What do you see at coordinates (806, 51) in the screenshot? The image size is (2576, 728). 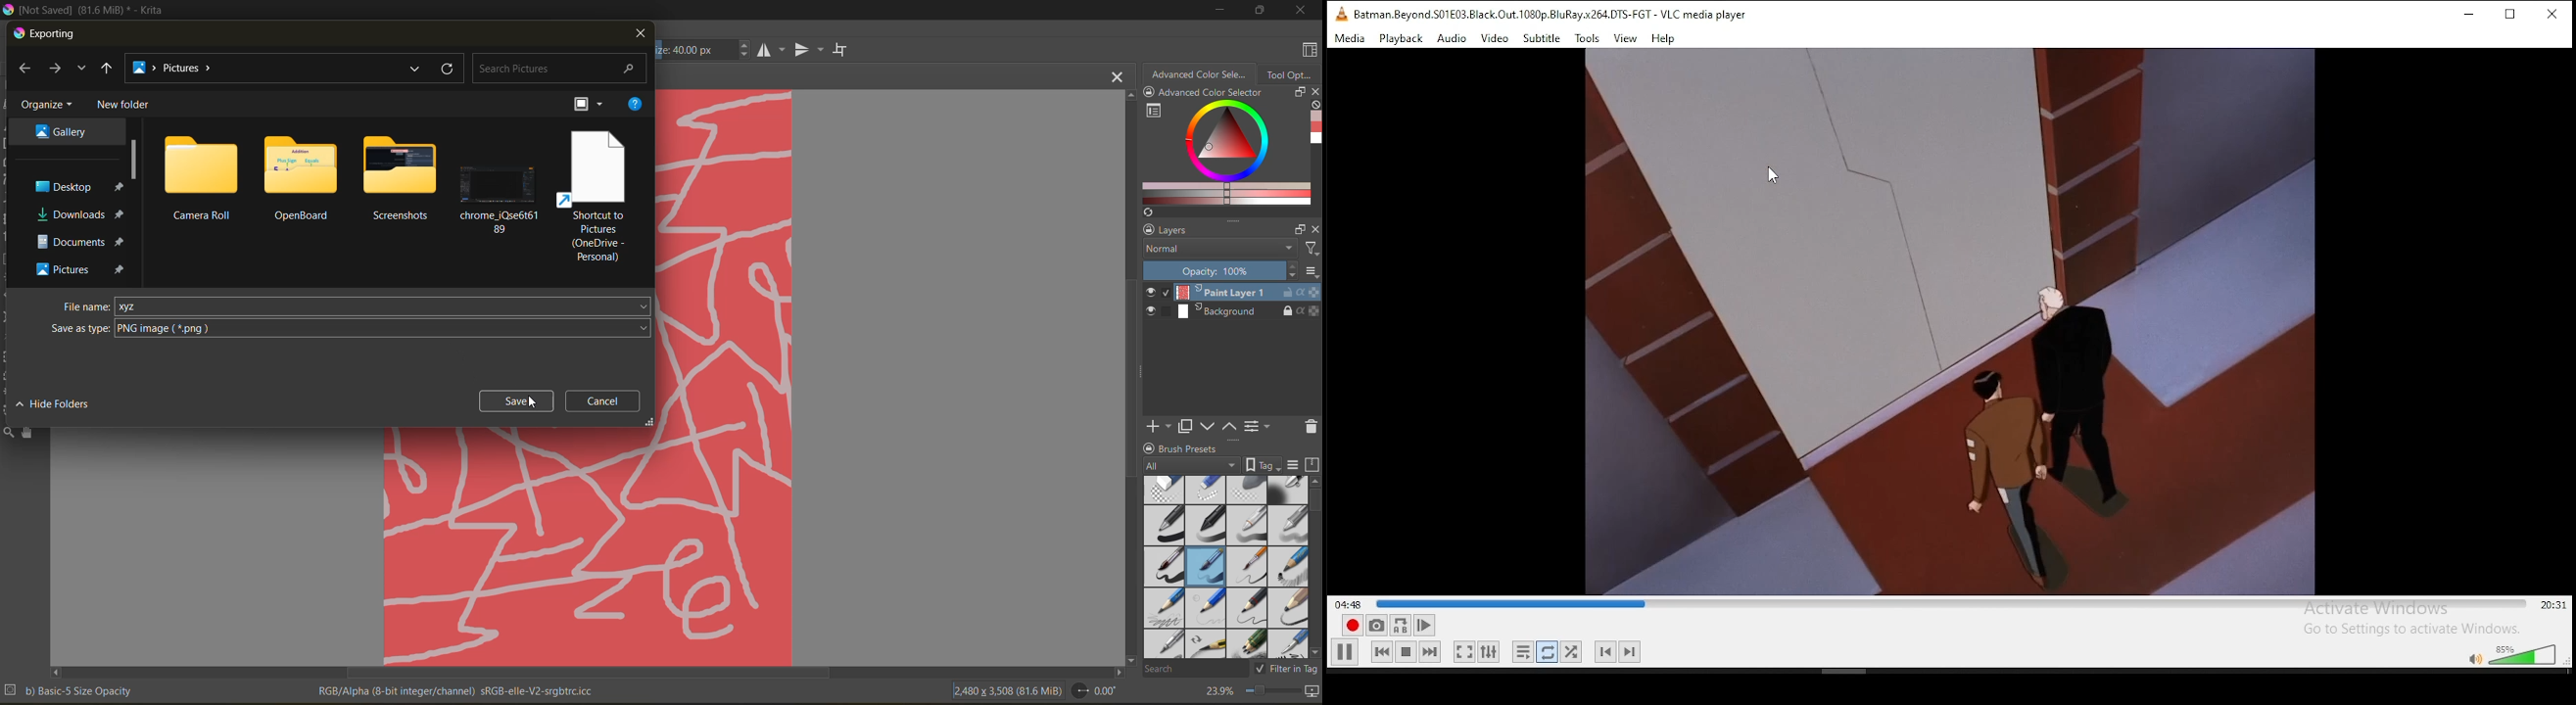 I see `flip vertically` at bounding box center [806, 51].